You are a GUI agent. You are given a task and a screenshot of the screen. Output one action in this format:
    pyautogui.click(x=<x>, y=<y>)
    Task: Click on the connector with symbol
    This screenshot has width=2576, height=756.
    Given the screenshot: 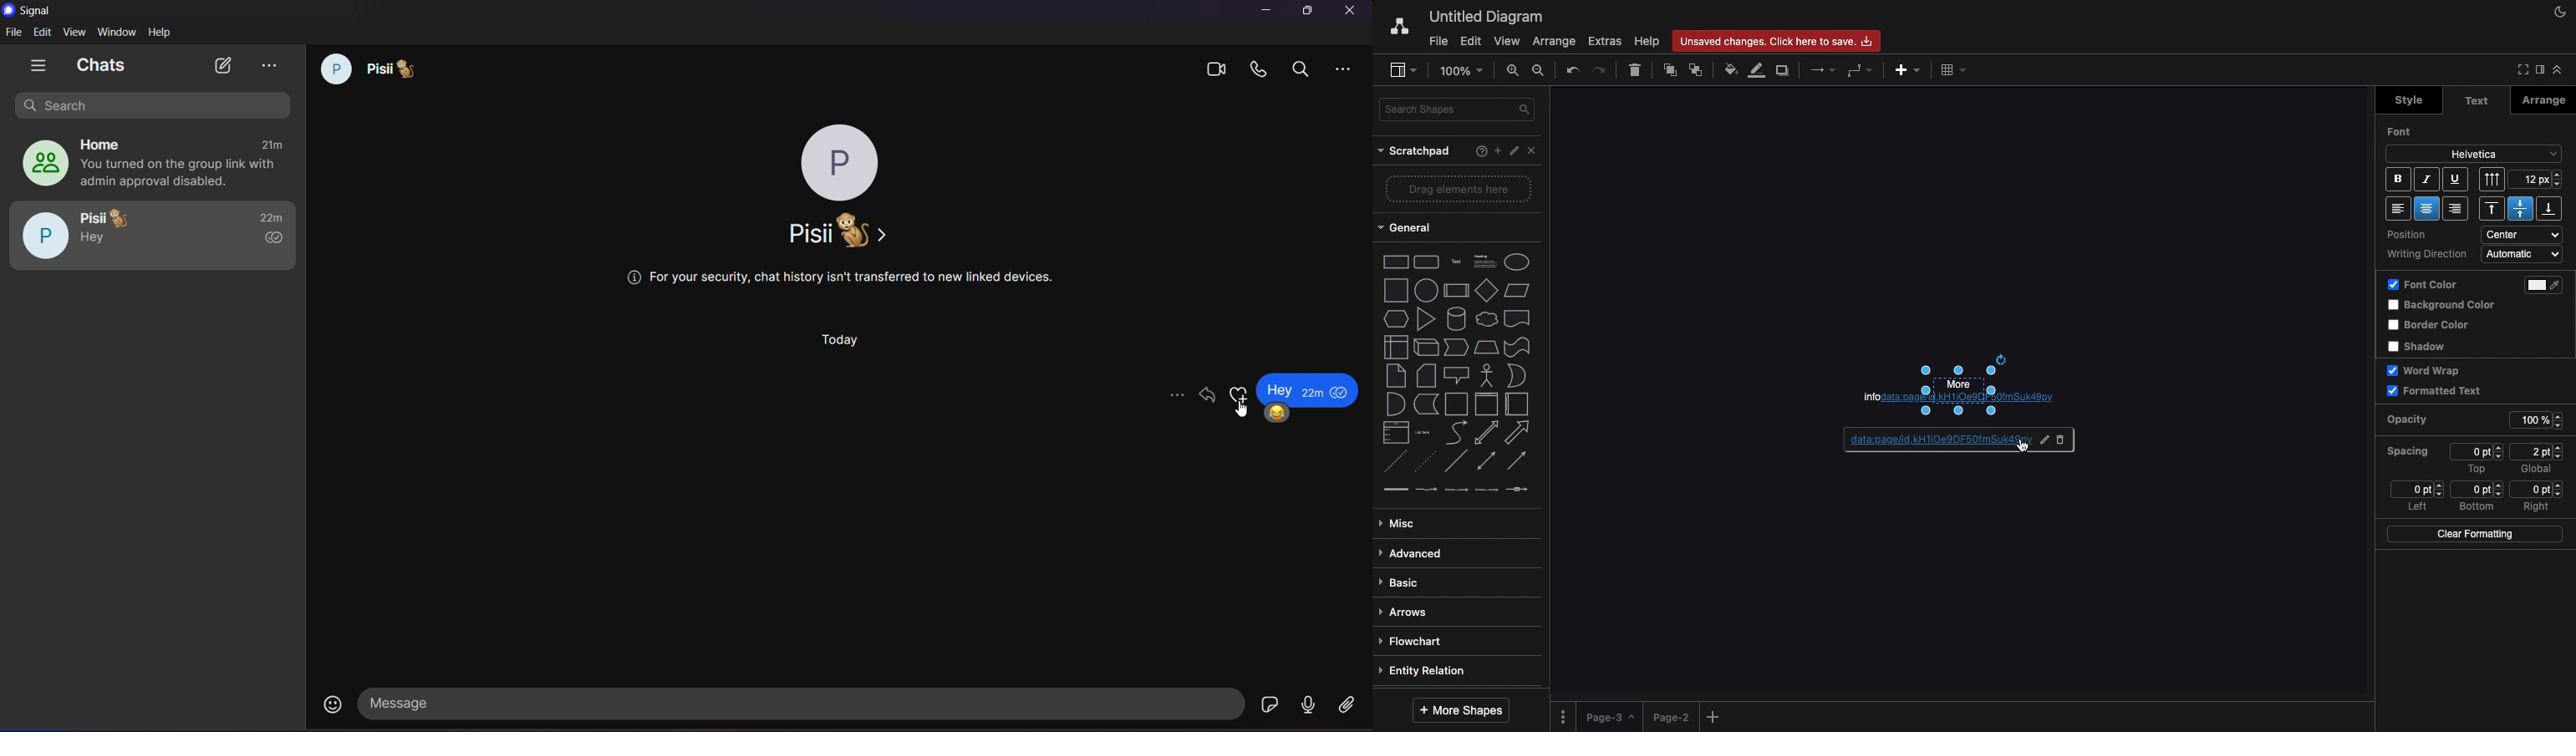 What is the action you would take?
    pyautogui.click(x=1520, y=489)
    